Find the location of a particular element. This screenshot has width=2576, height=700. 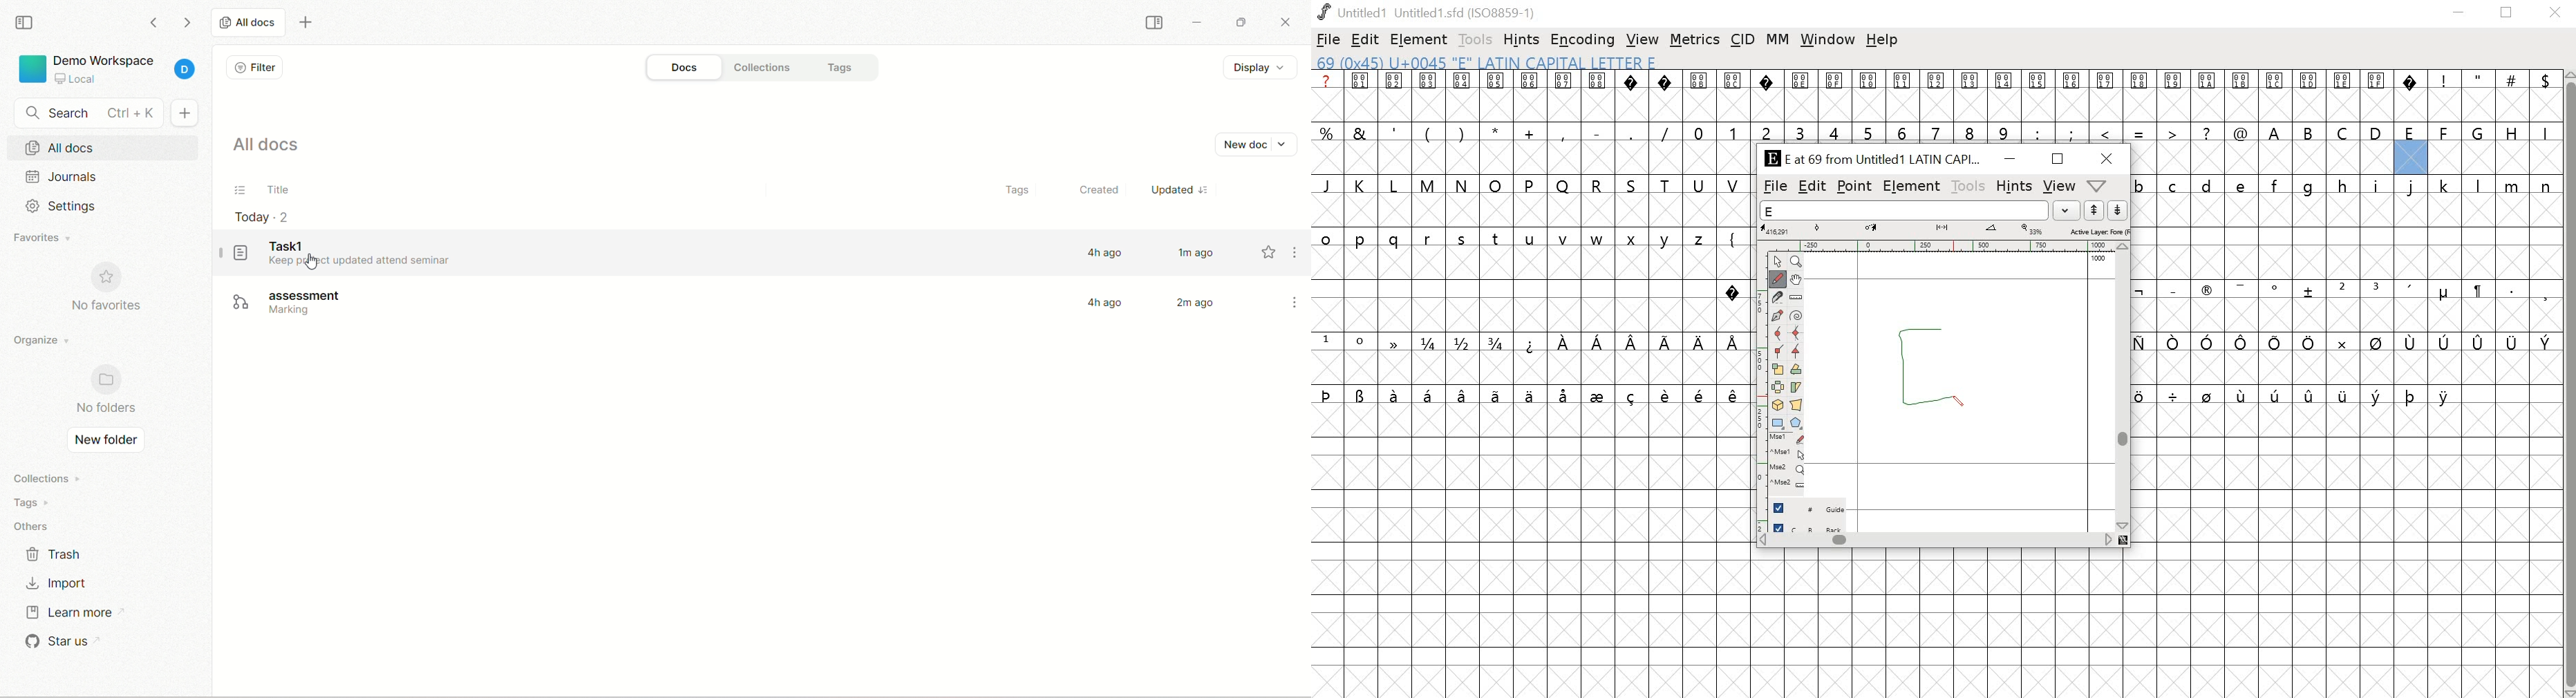

Tangent is located at coordinates (1795, 352).